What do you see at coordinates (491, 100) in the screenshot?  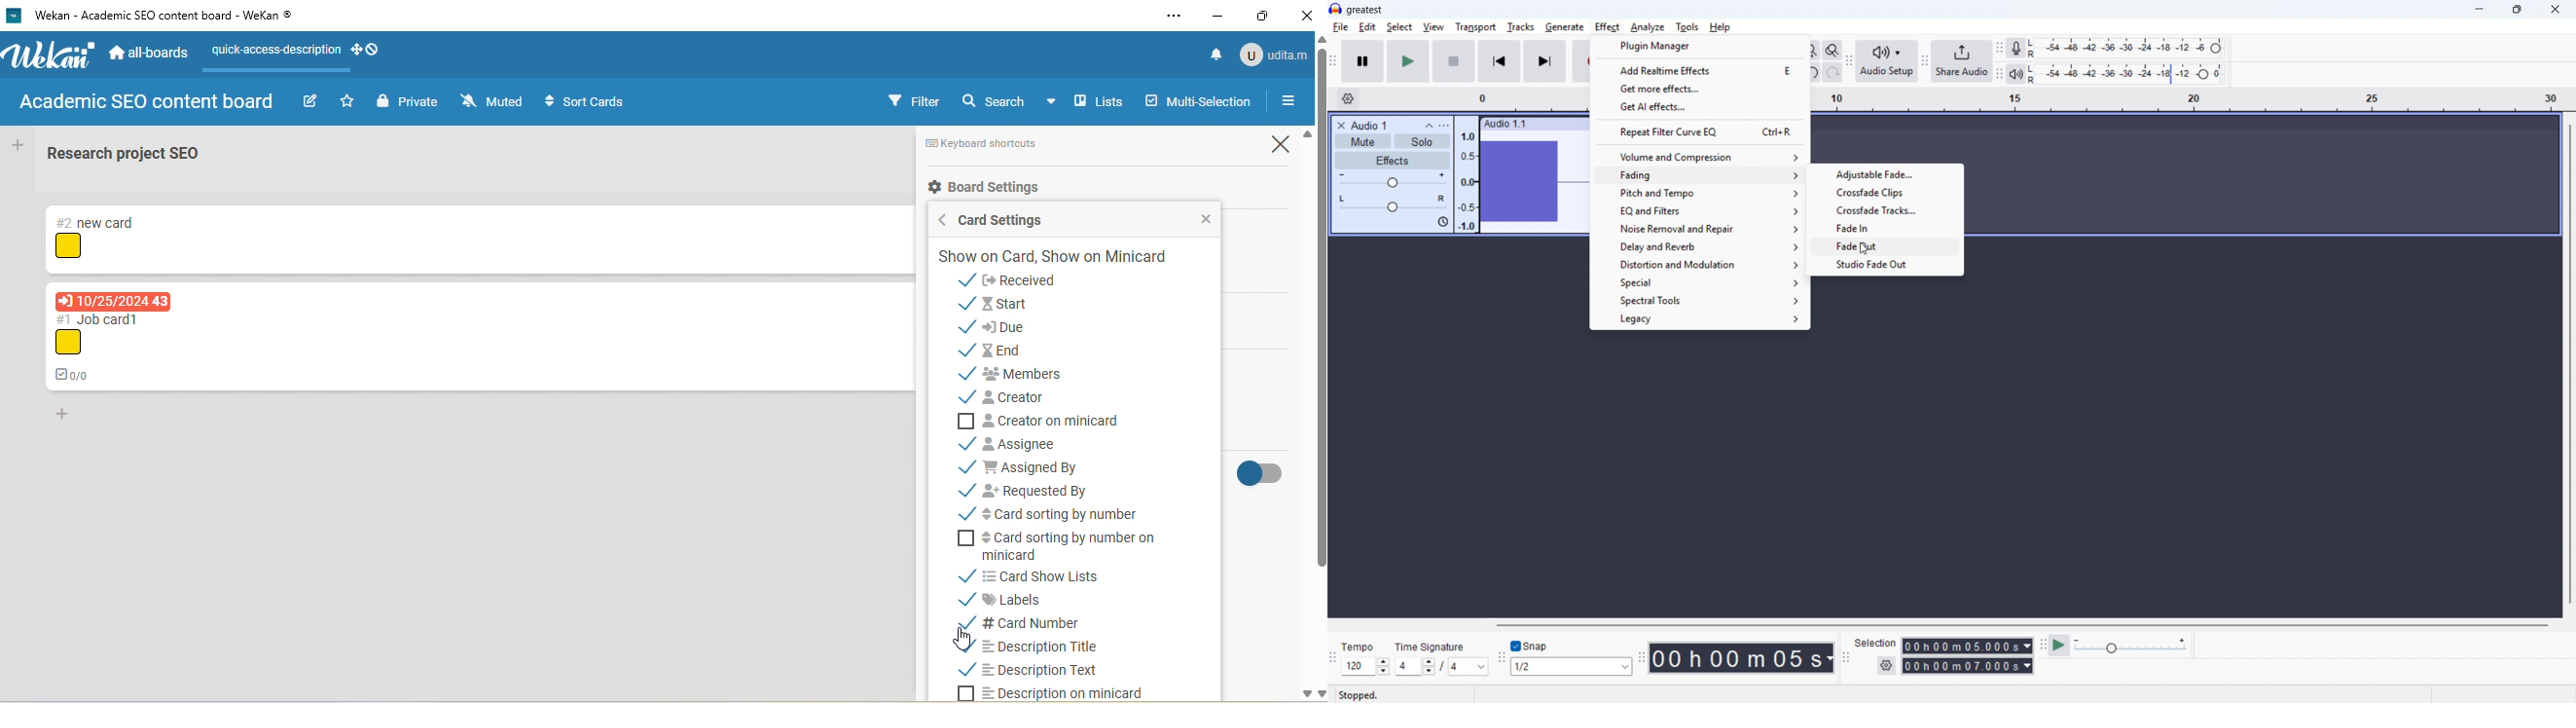 I see `muted` at bounding box center [491, 100].